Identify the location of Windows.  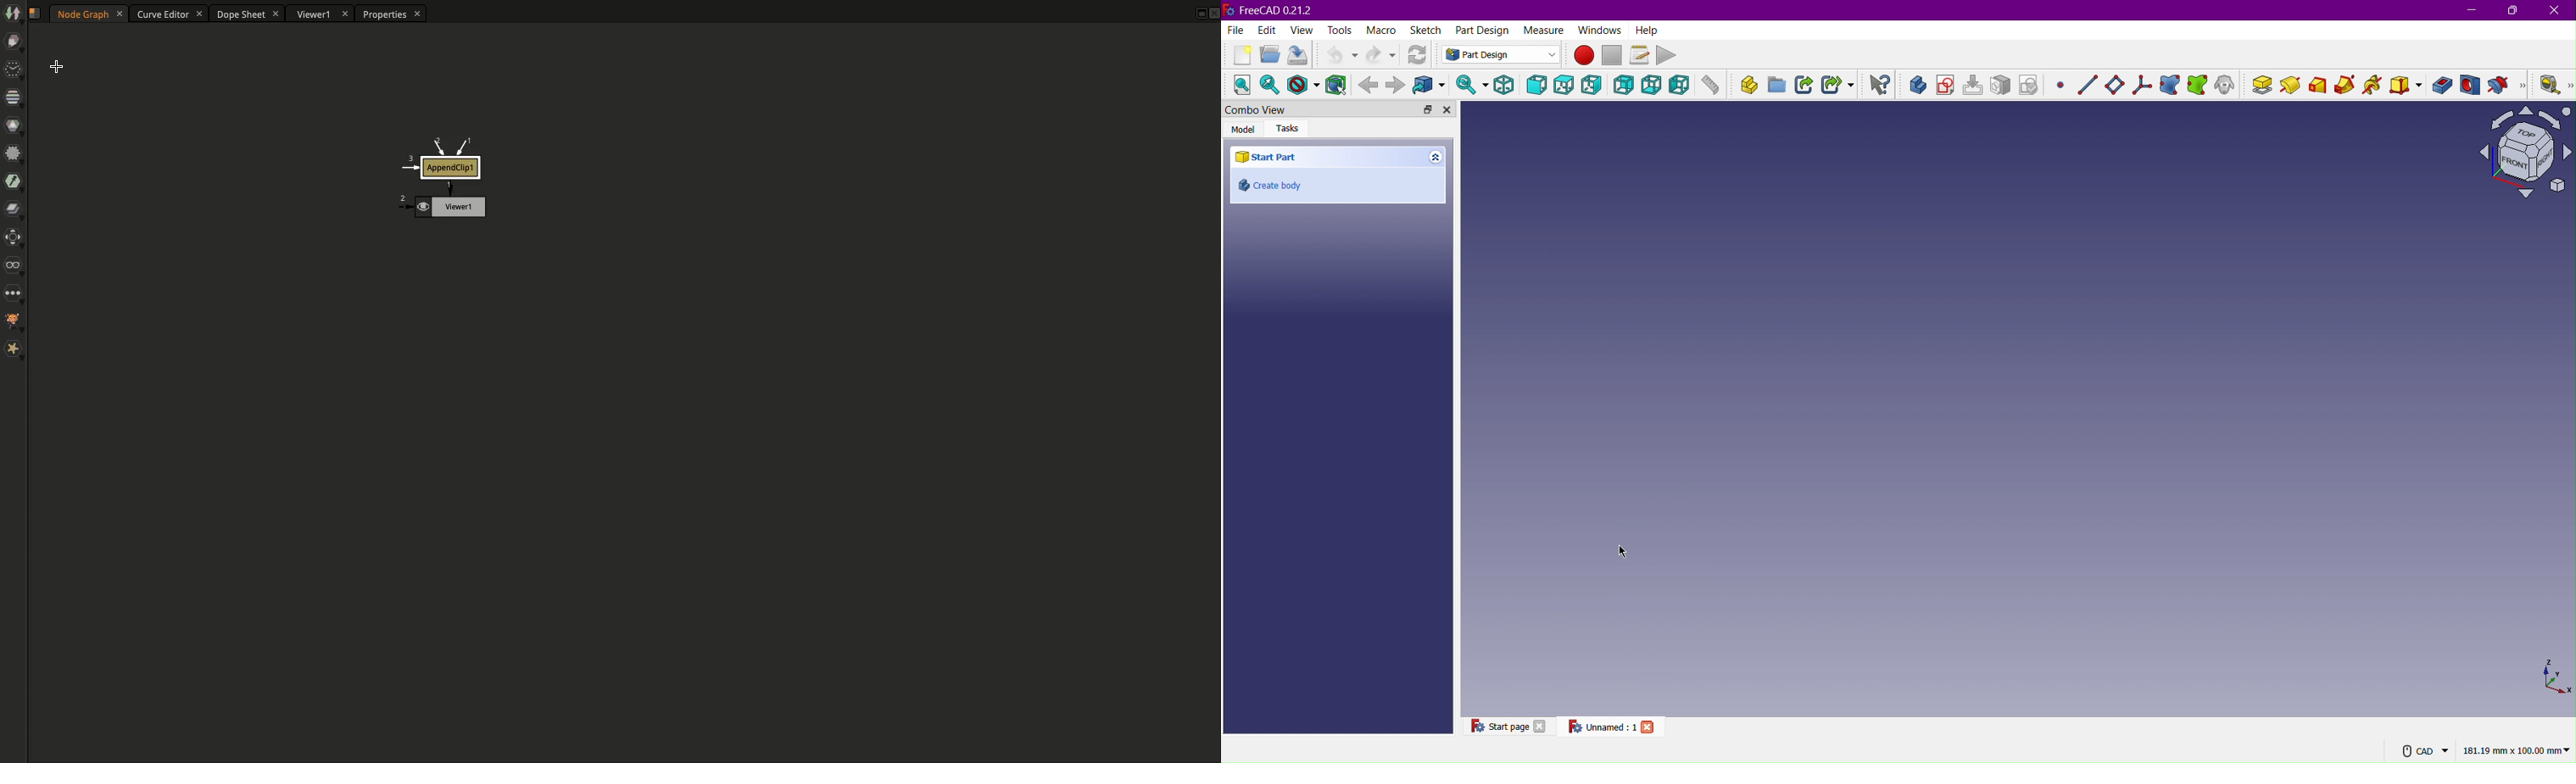
(1601, 30).